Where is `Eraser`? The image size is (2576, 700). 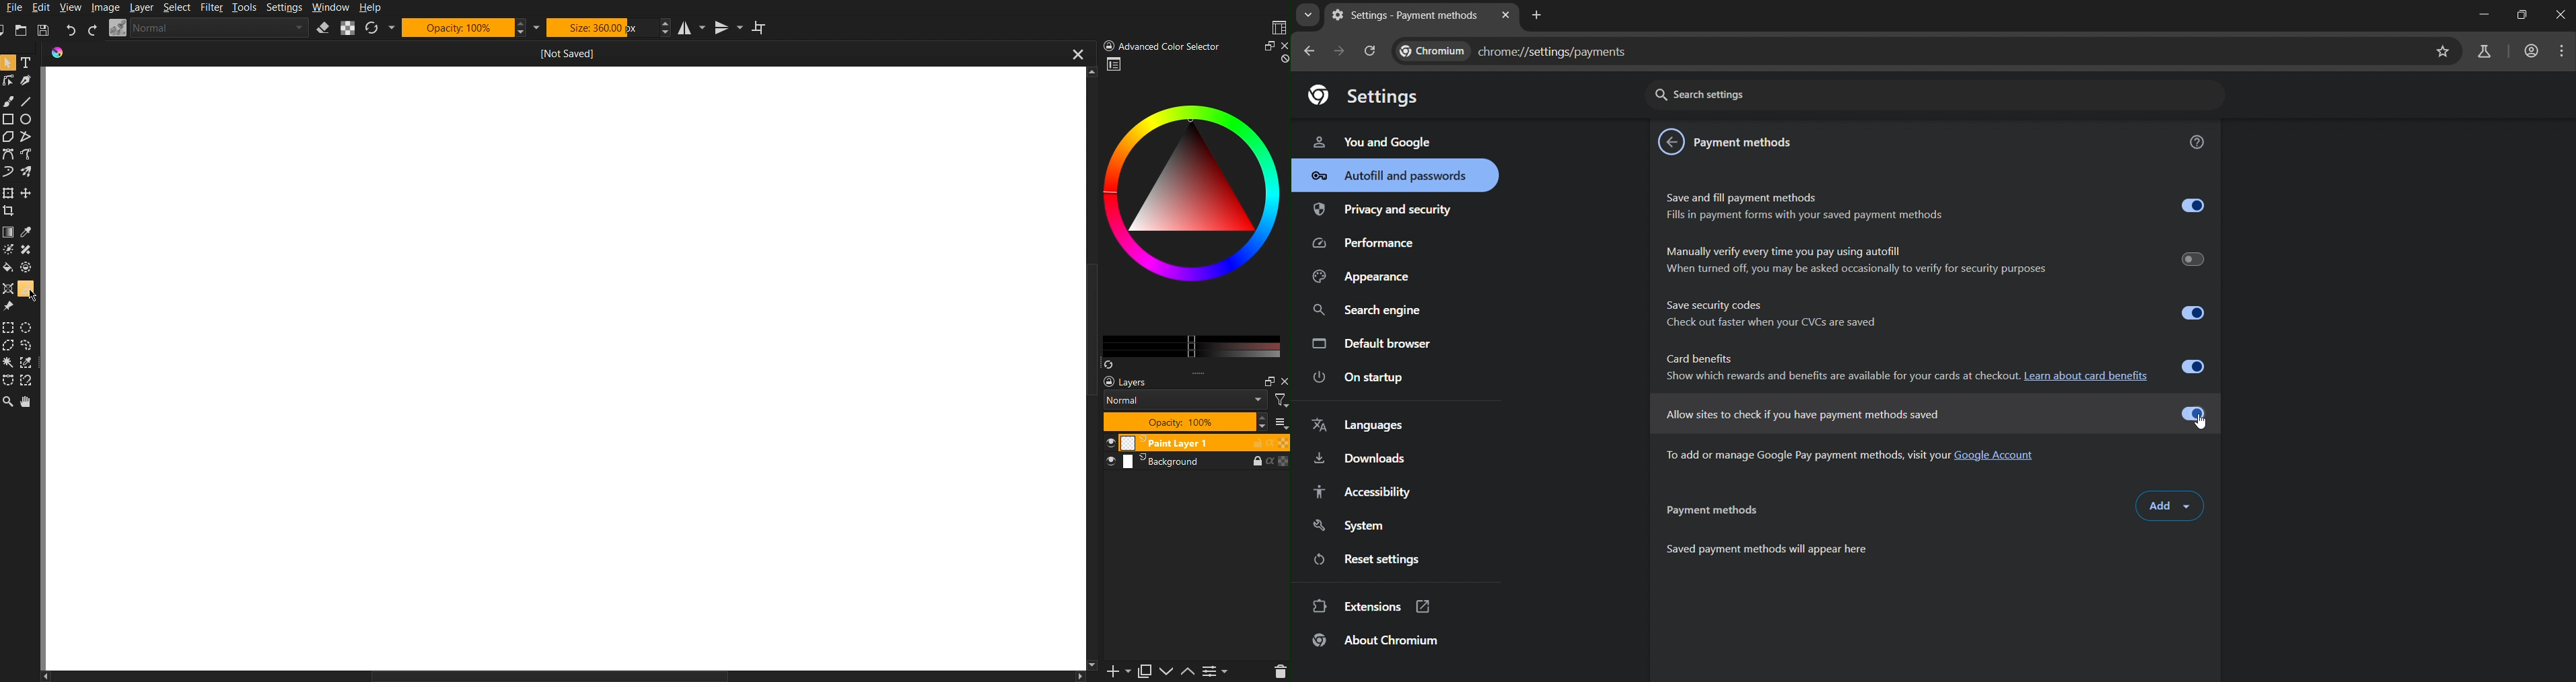 Eraser is located at coordinates (323, 28).